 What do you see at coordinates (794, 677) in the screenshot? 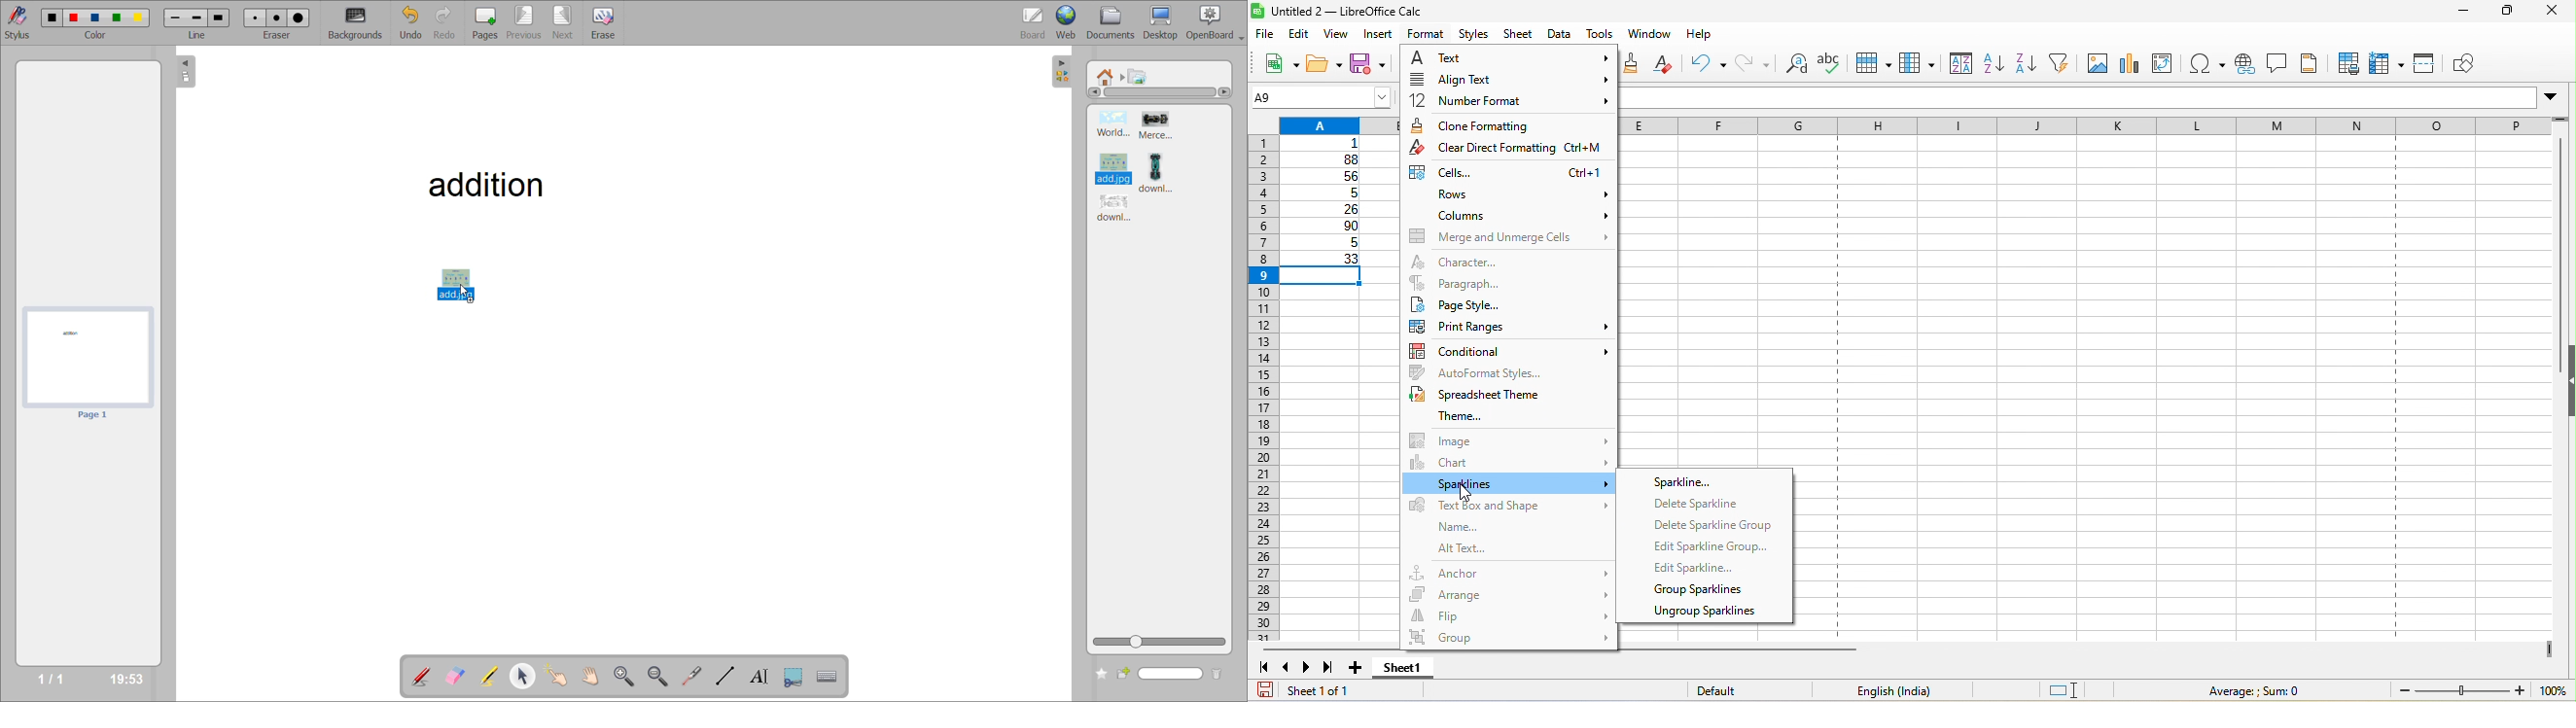
I see `capture part of the screen` at bounding box center [794, 677].